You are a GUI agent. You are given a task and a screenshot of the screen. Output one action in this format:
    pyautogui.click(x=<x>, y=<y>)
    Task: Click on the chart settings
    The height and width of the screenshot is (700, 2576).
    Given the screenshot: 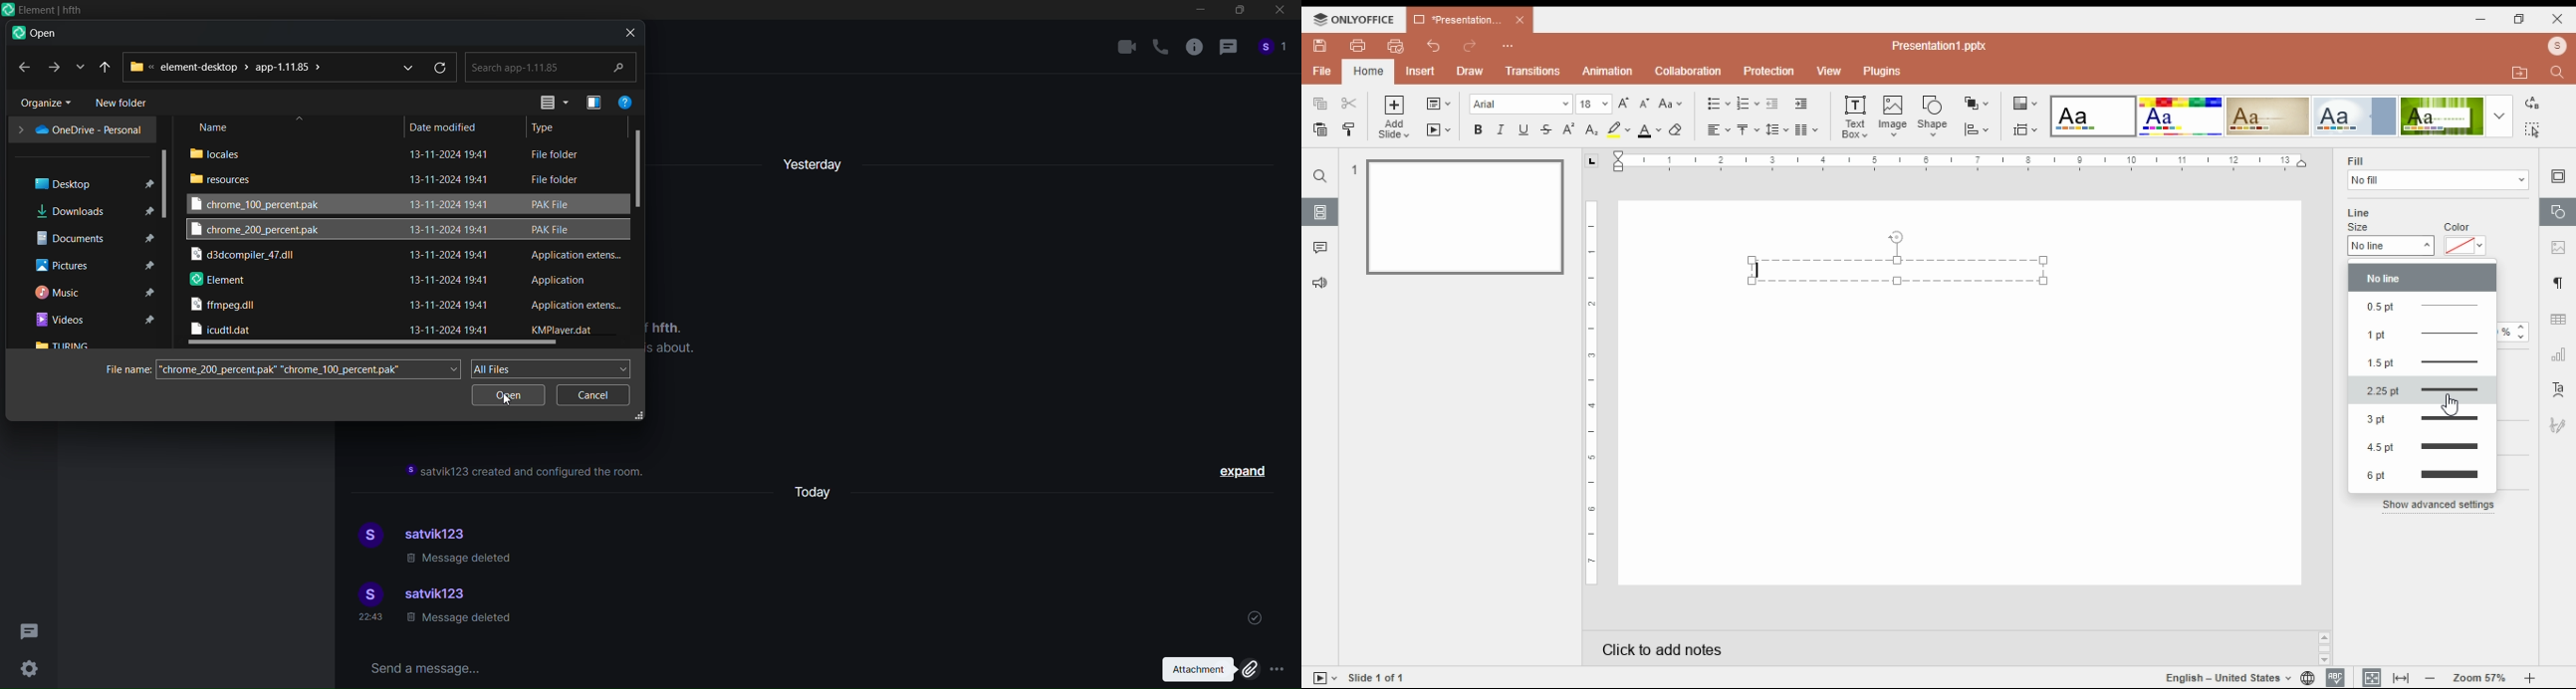 What is the action you would take?
    pyautogui.click(x=2559, y=357)
    